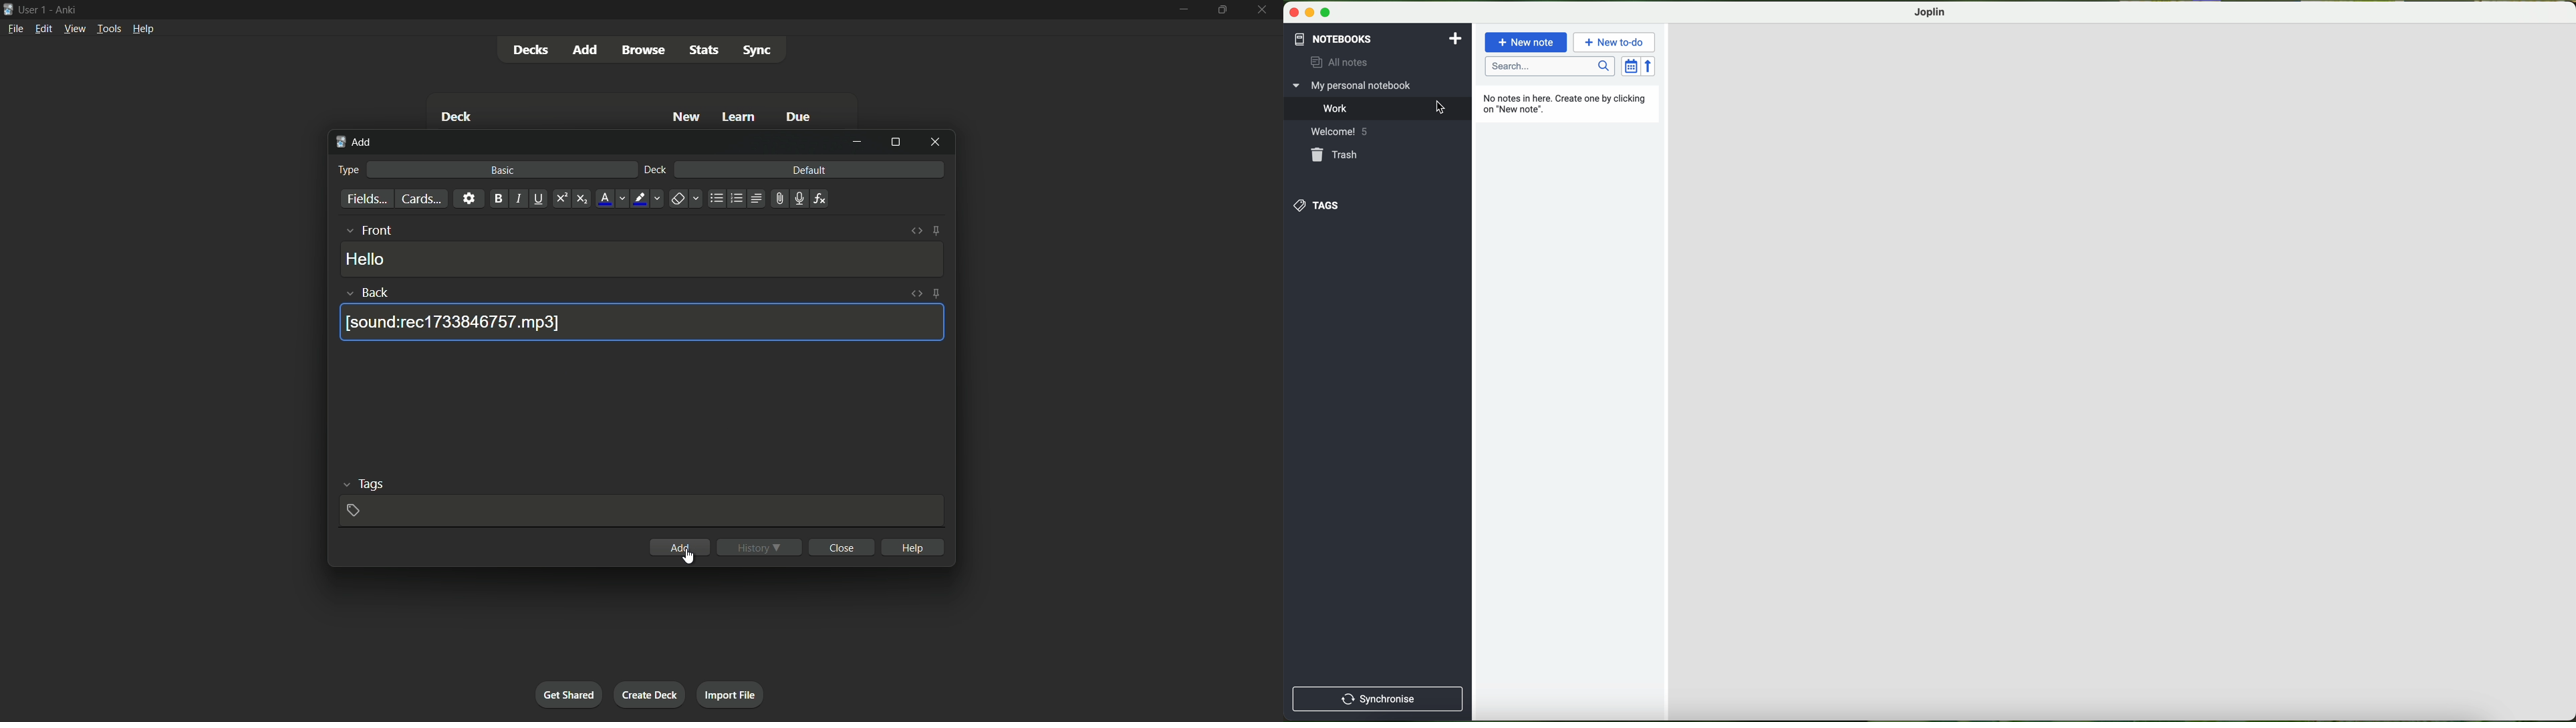  I want to click on create deck, so click(651, 694).